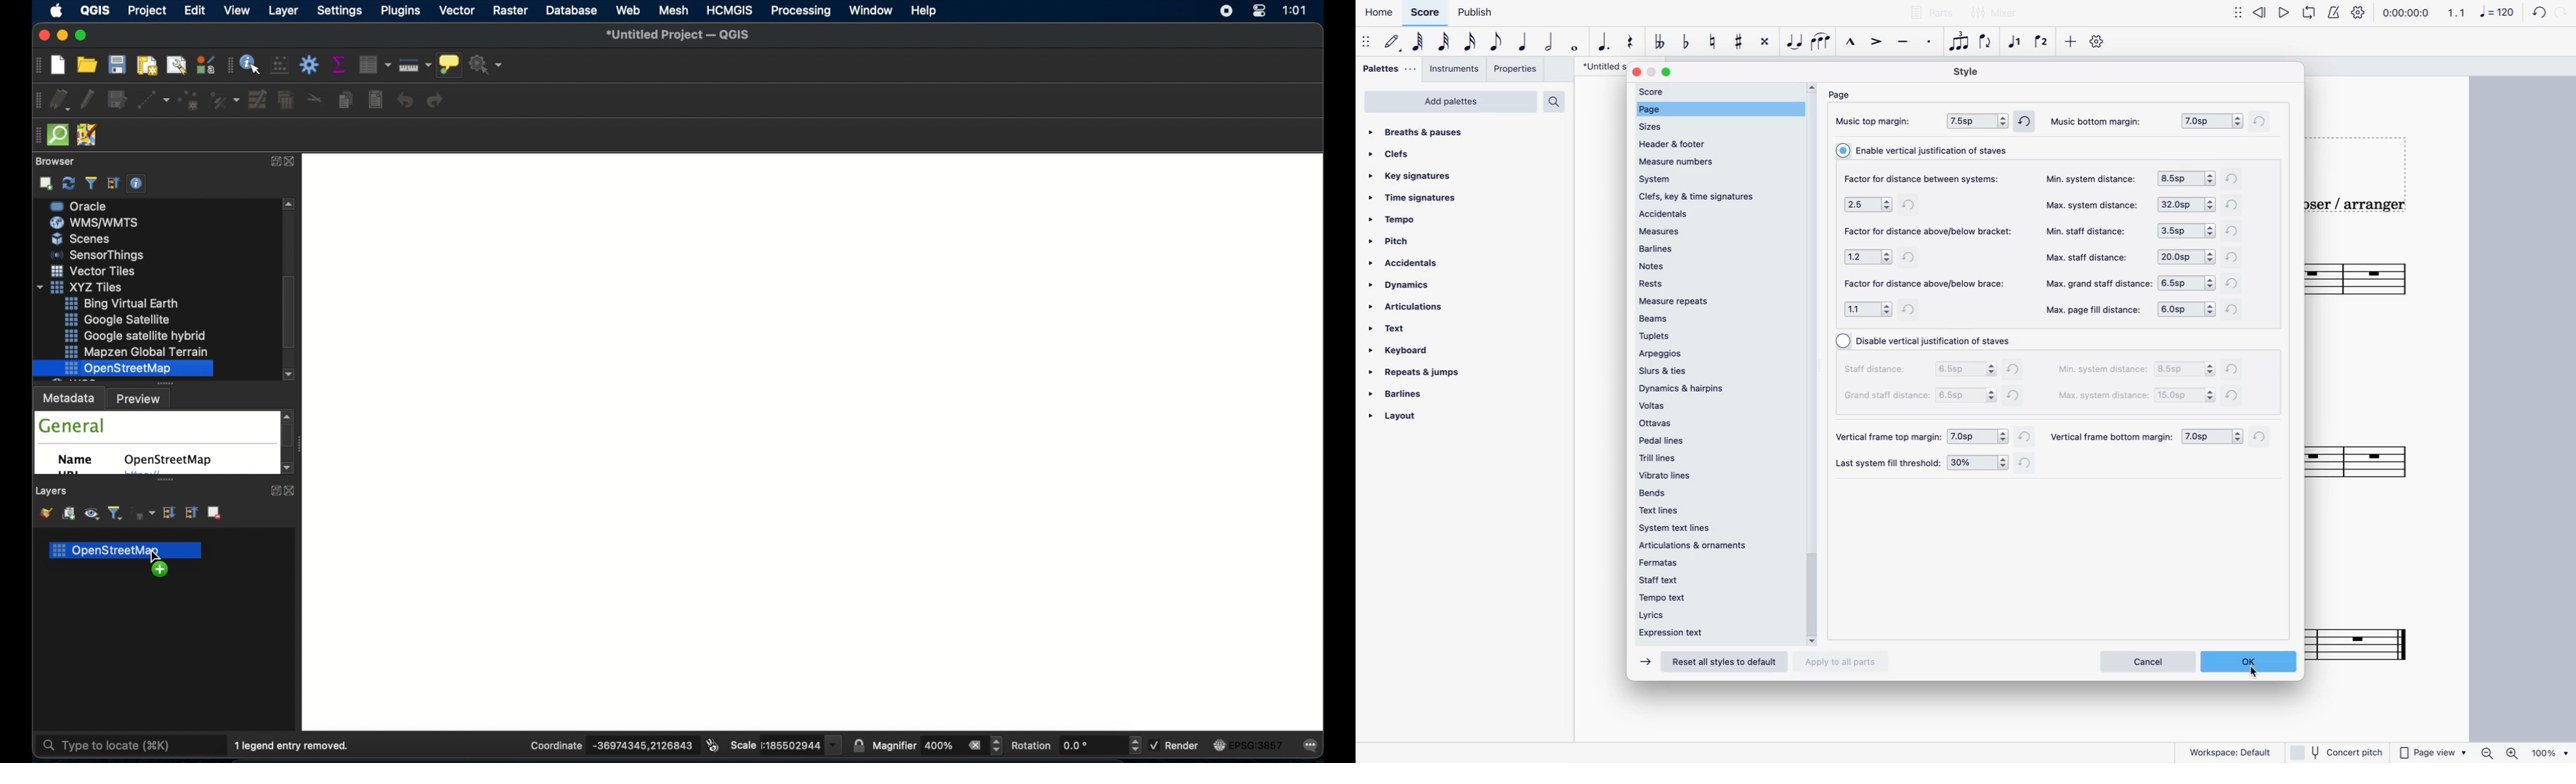 The height and width of the screenshot is (784, 2576). What do you see at coordinates (819, 439) in the screenshot?
I see `blank project` at bounding box center [819, 439].